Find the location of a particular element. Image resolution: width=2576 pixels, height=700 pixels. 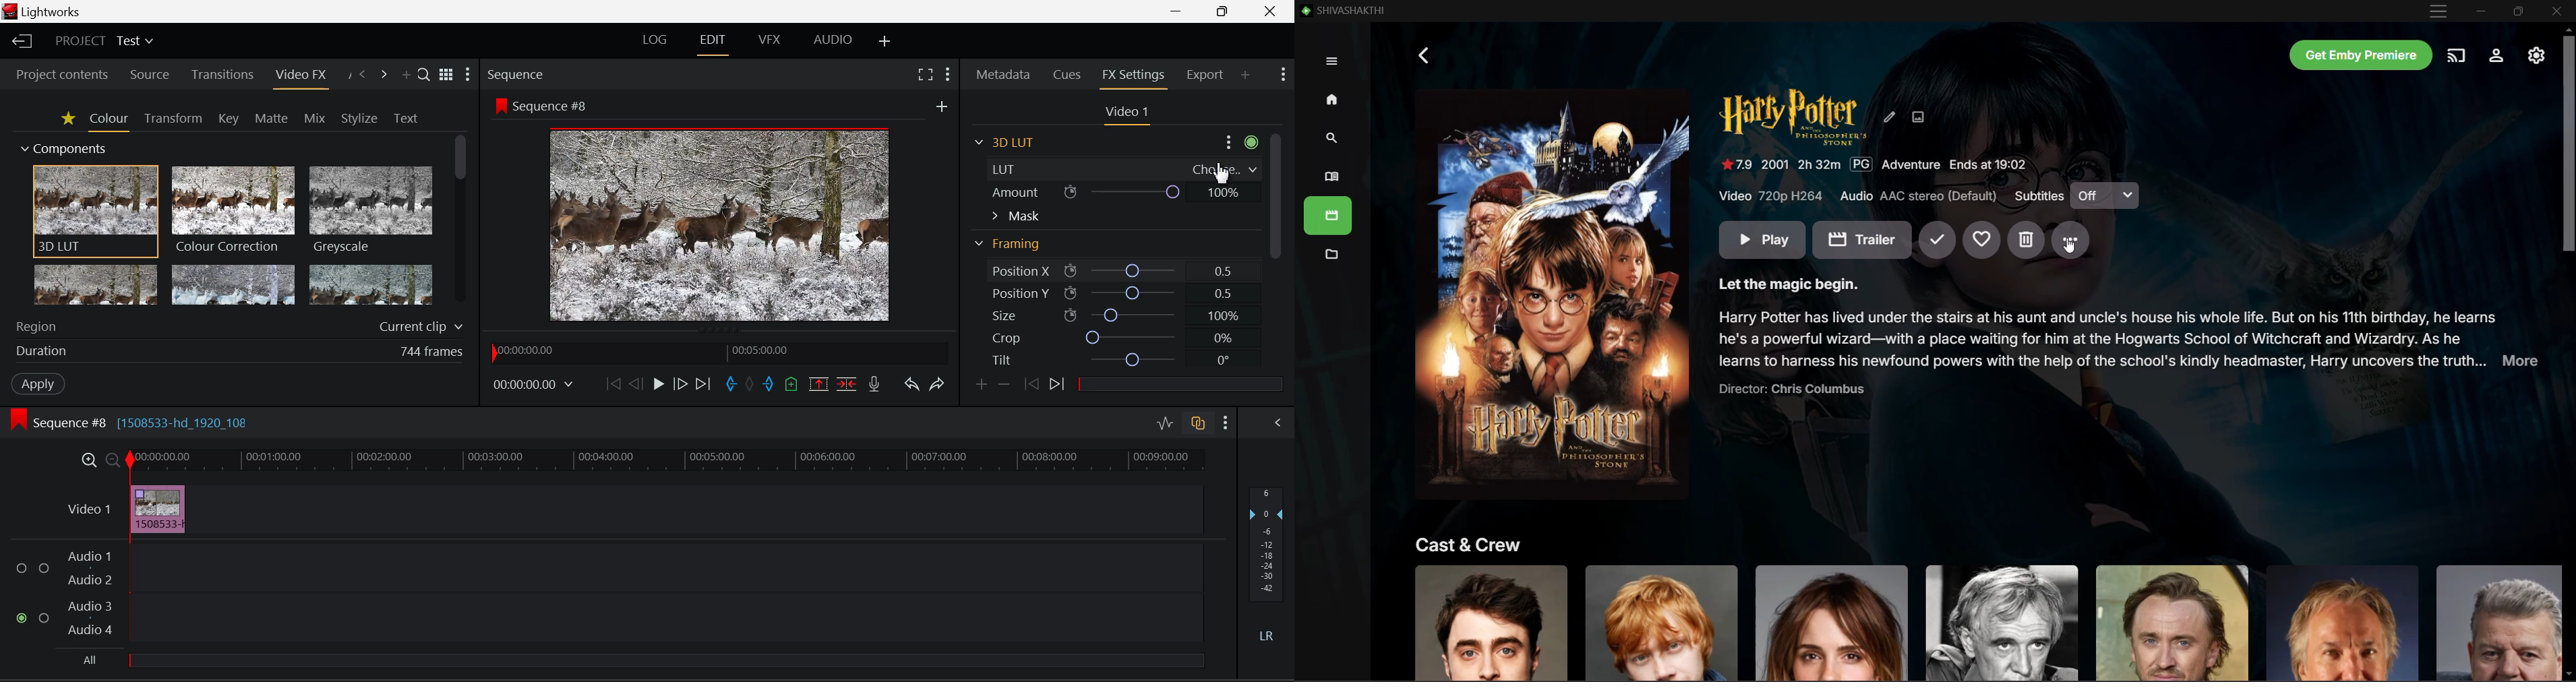

Source is located at coordinates (150, 75).